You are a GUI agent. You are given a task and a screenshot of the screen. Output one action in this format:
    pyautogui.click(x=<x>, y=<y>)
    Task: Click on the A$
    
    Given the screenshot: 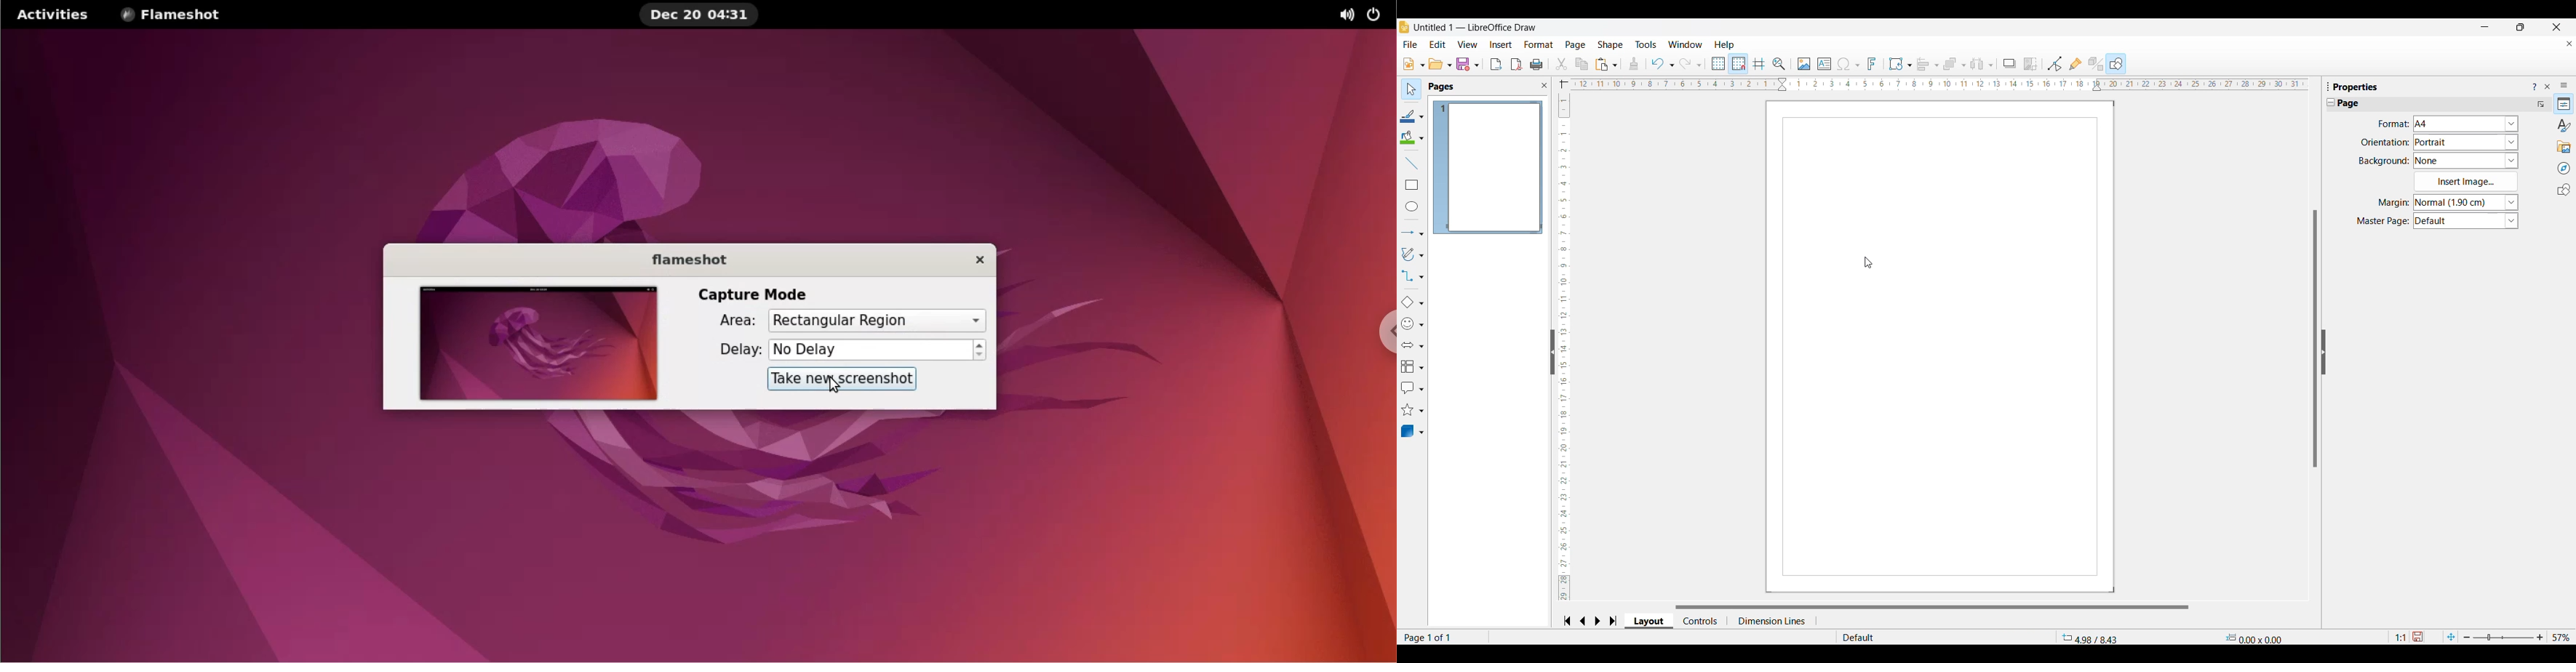 What is the action you would take?
    pyautogui.click(x=2466, y=123)
    